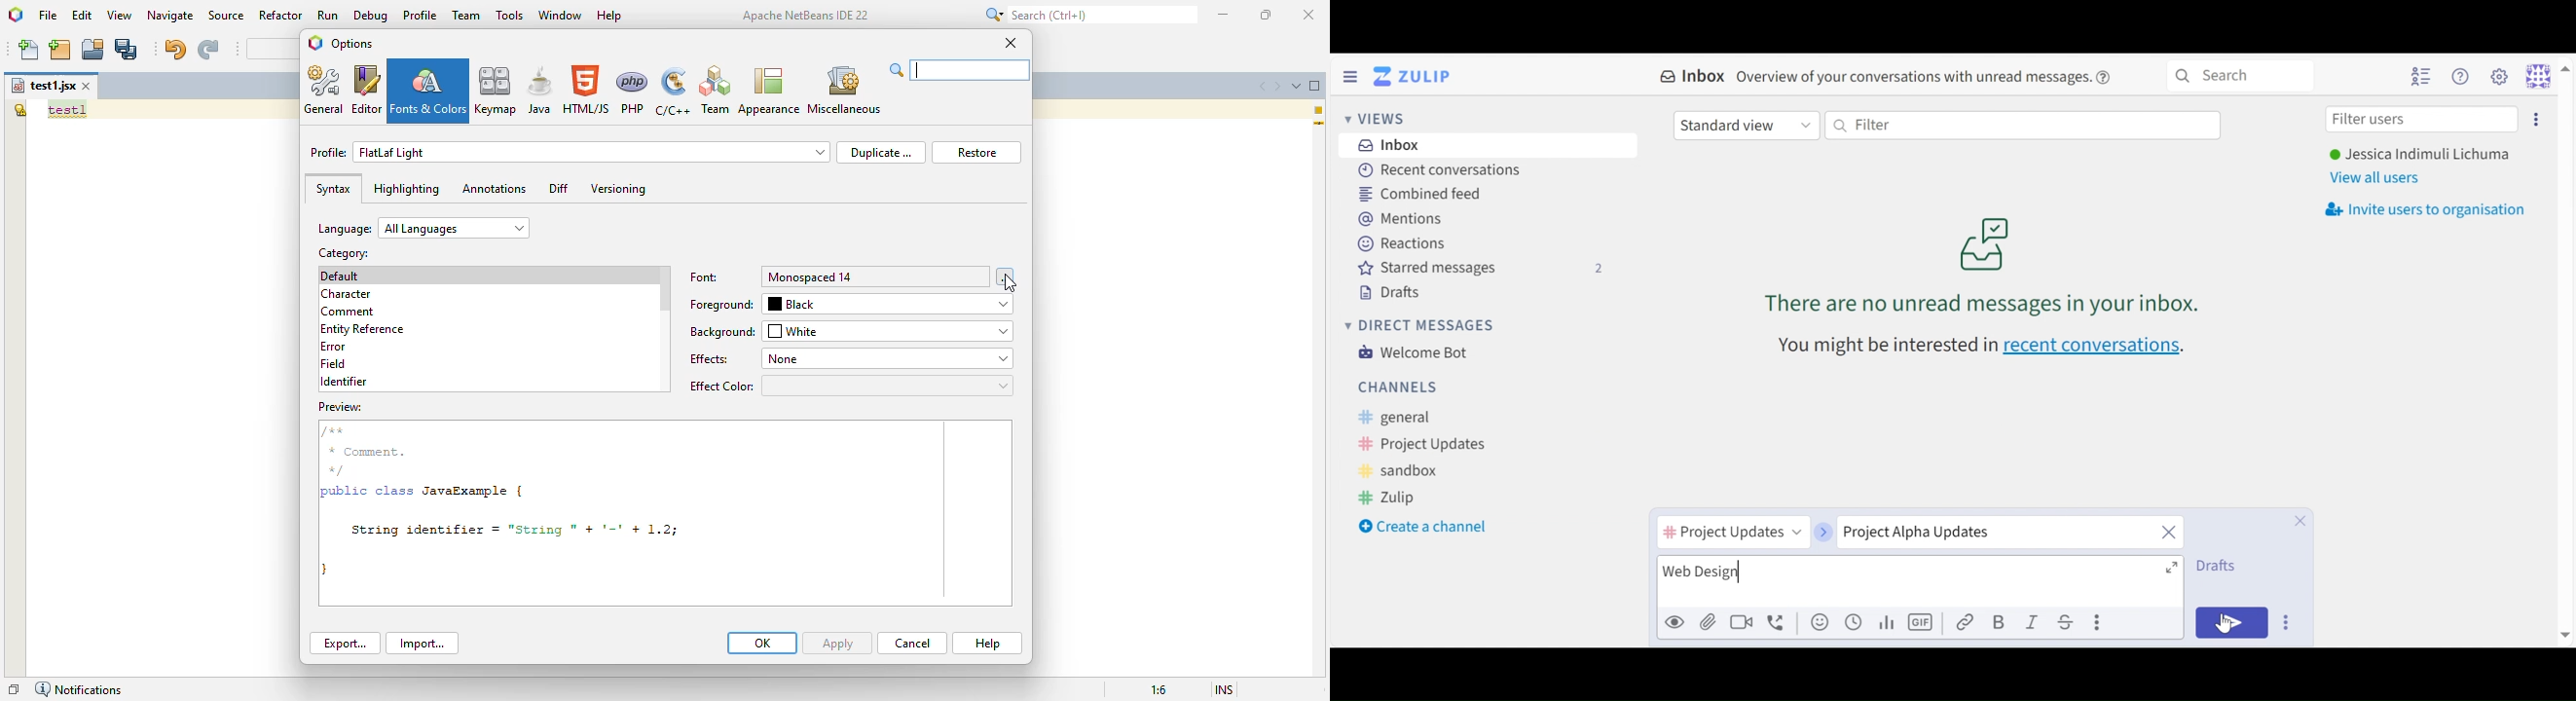 This screenshot has height=728, width=2576. I want to click on next, so click(1822, 529).